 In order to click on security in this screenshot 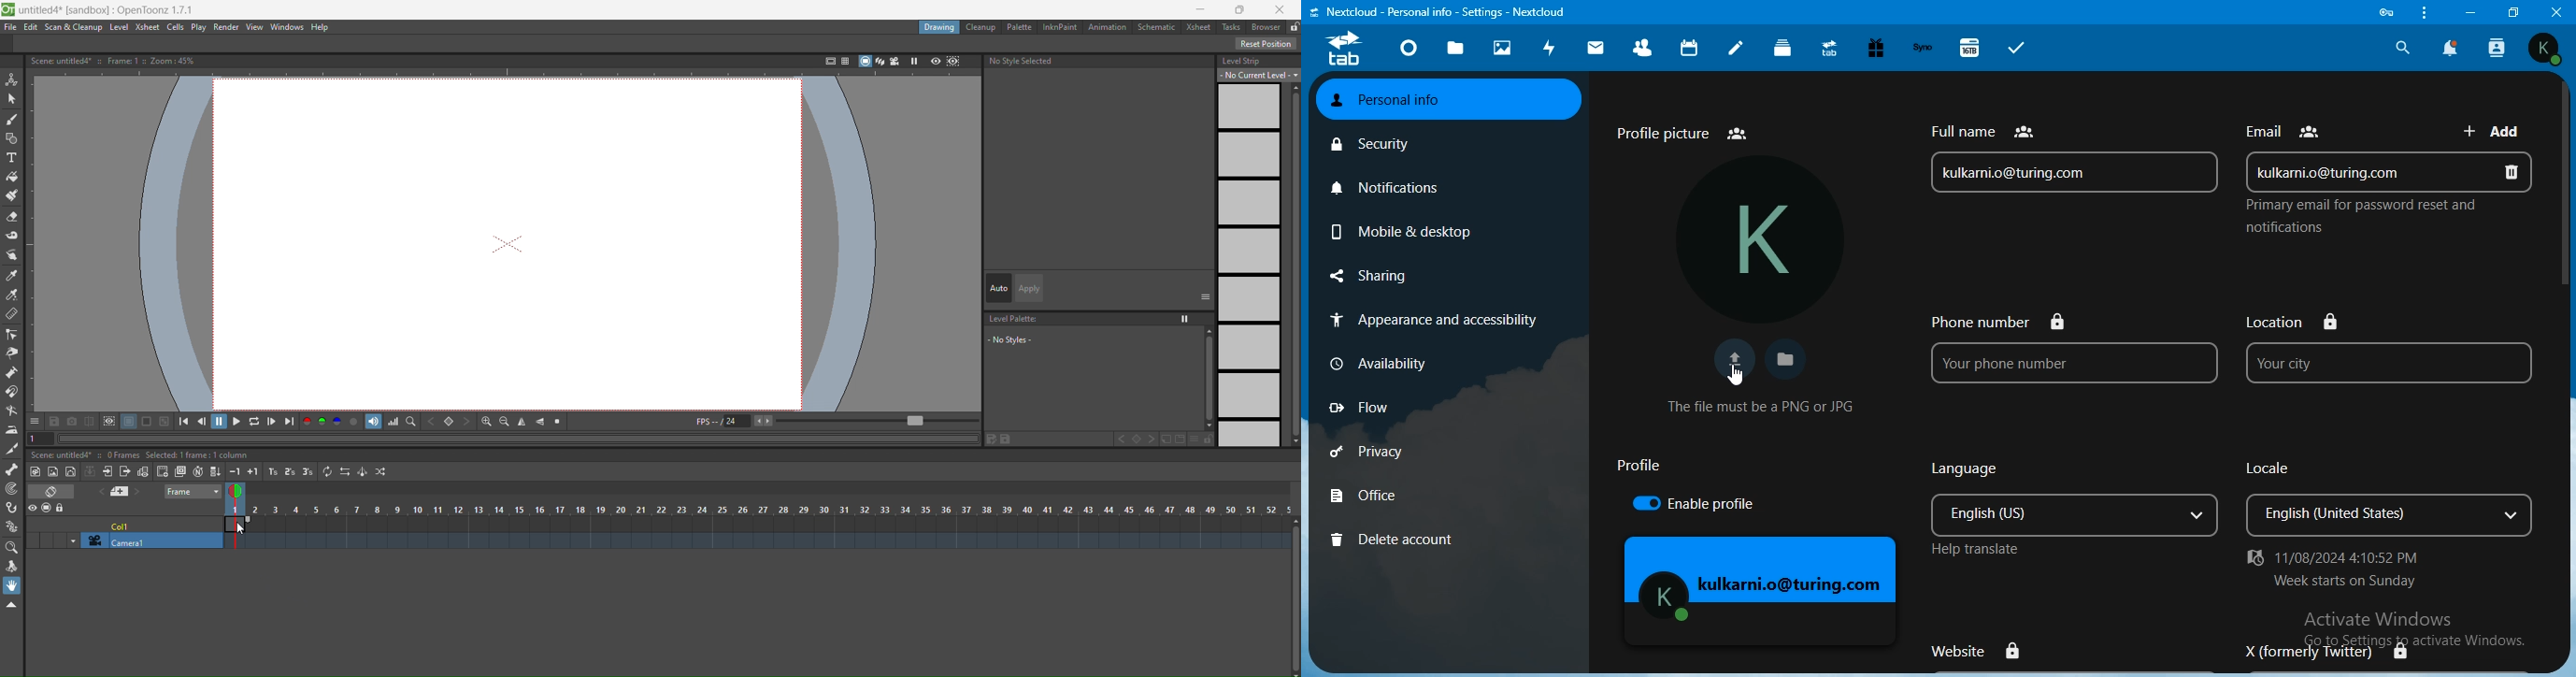, I will do `click(1372, 145)`.